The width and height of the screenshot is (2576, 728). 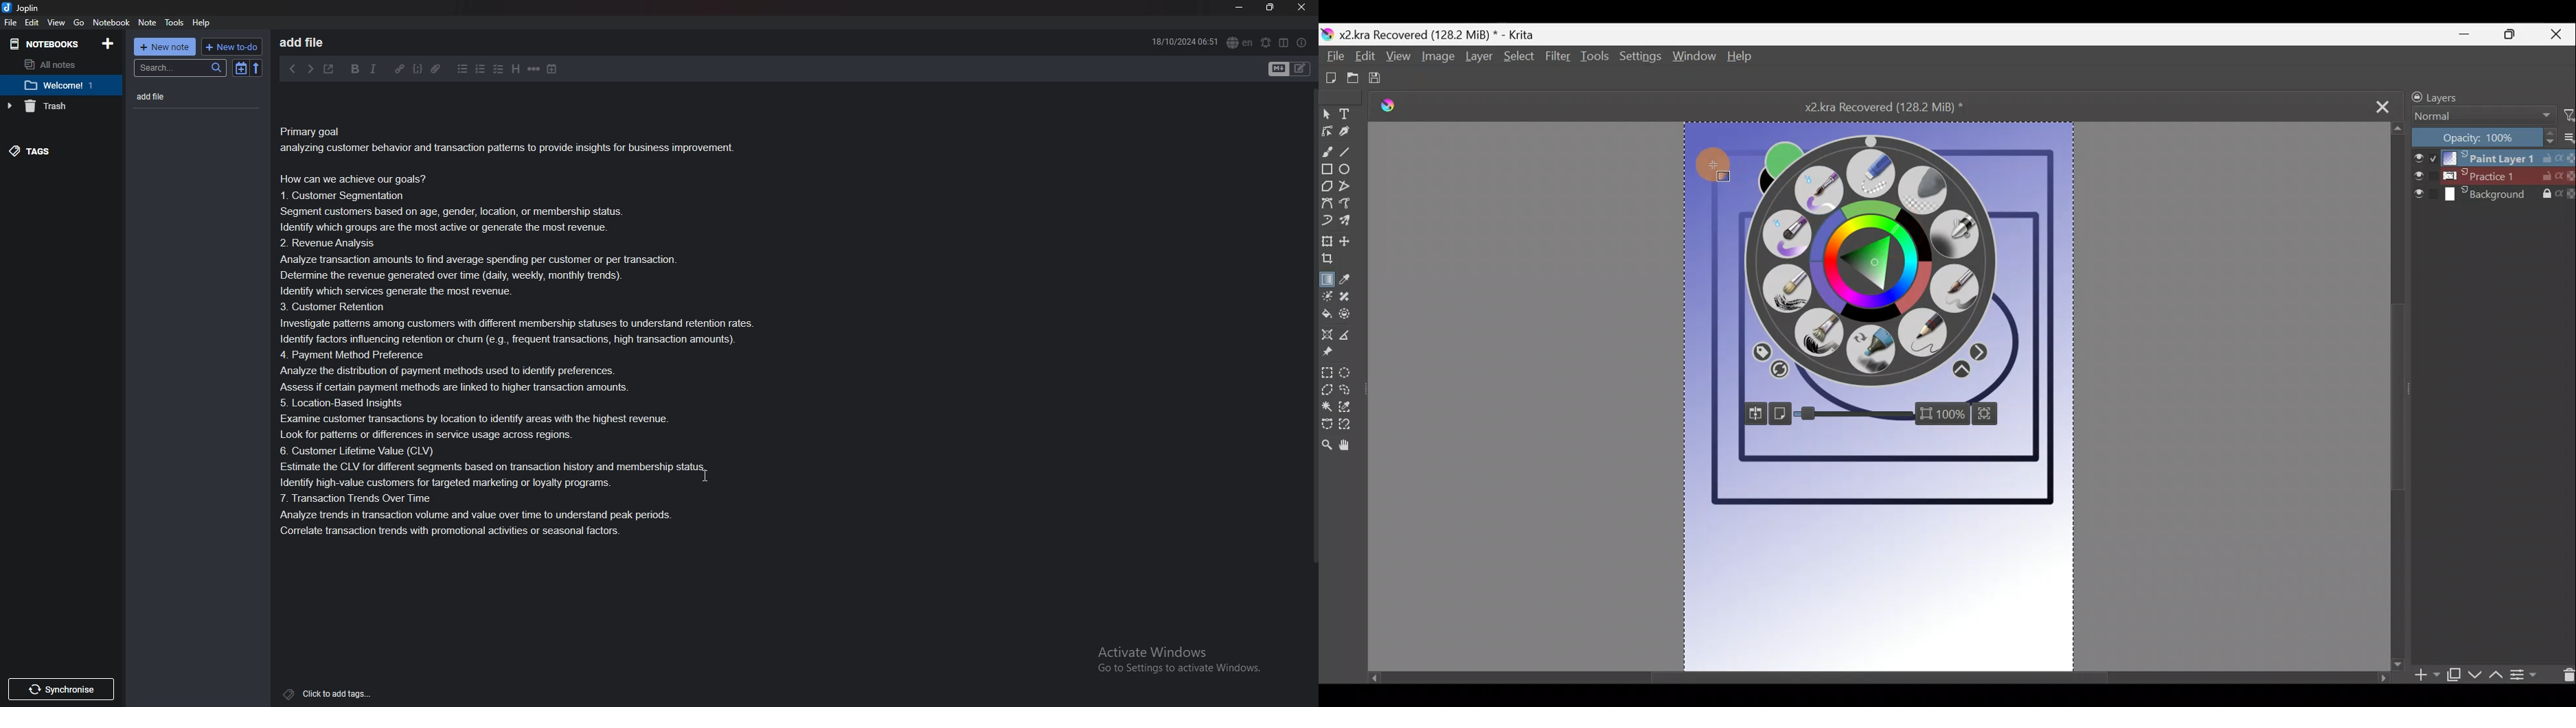 What do you see at coordinates (497, 70) in the screenshot?
I see `Checkbox` at bounding box center [497, 70].